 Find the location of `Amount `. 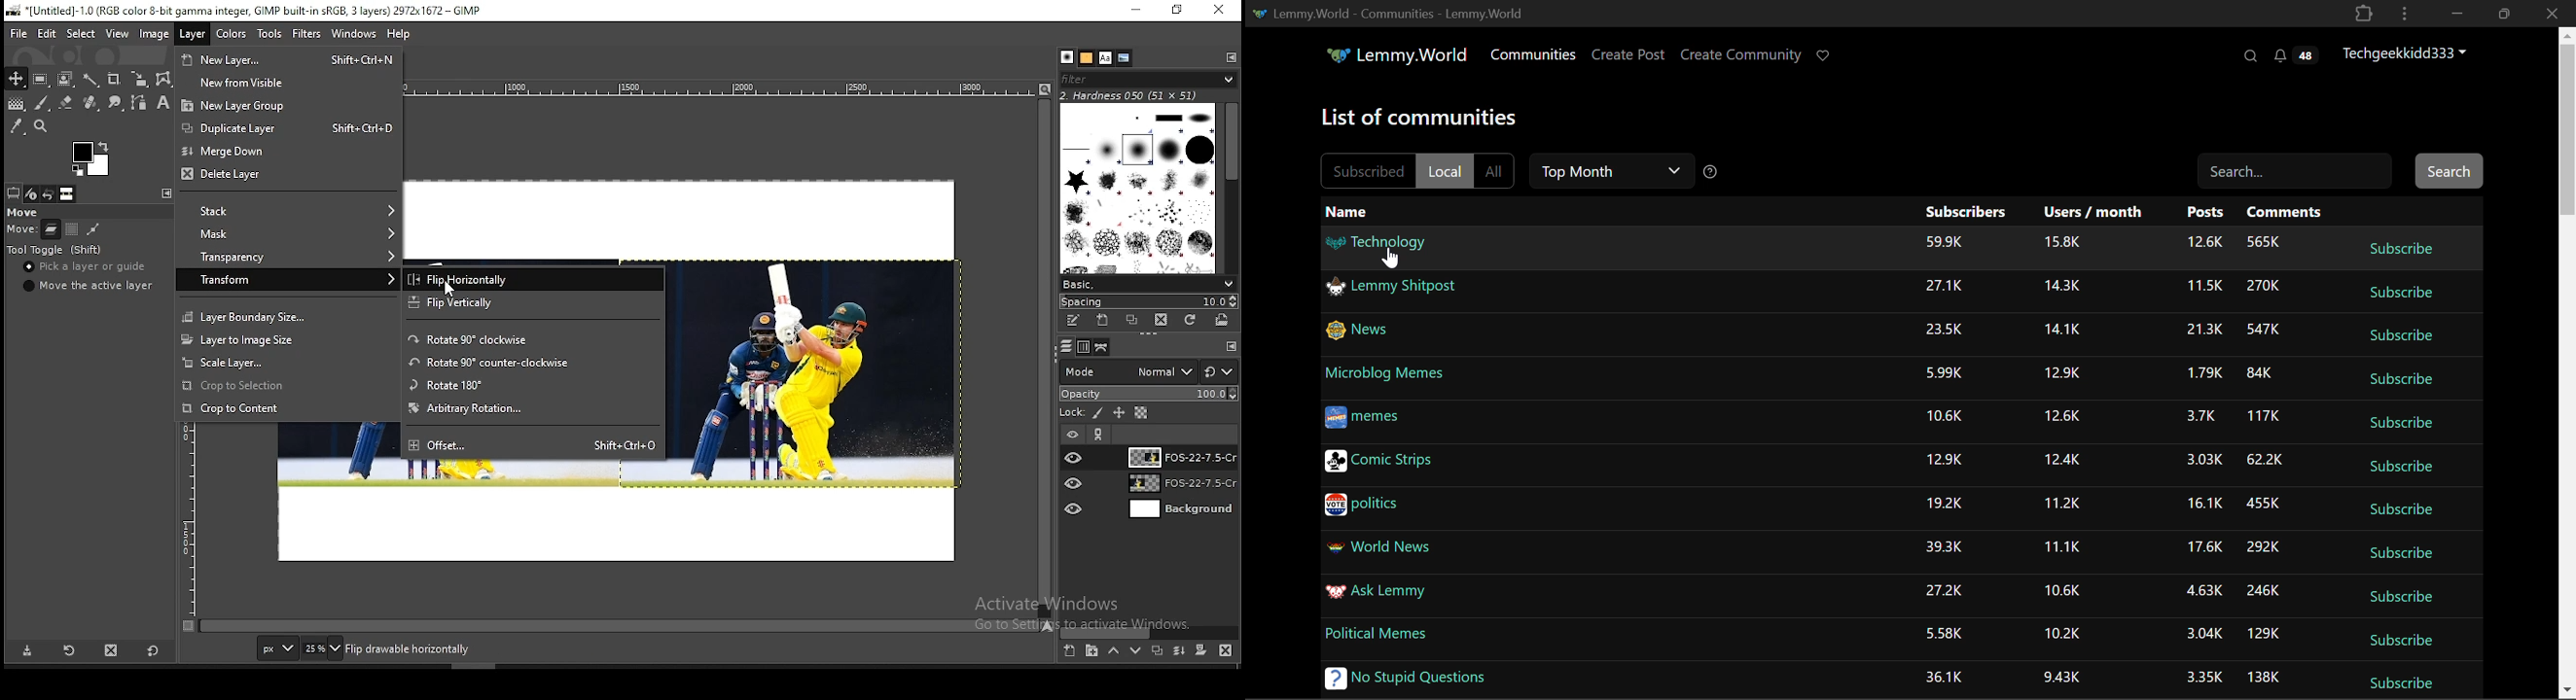

Amount  is located at coordinates (2263, 676).